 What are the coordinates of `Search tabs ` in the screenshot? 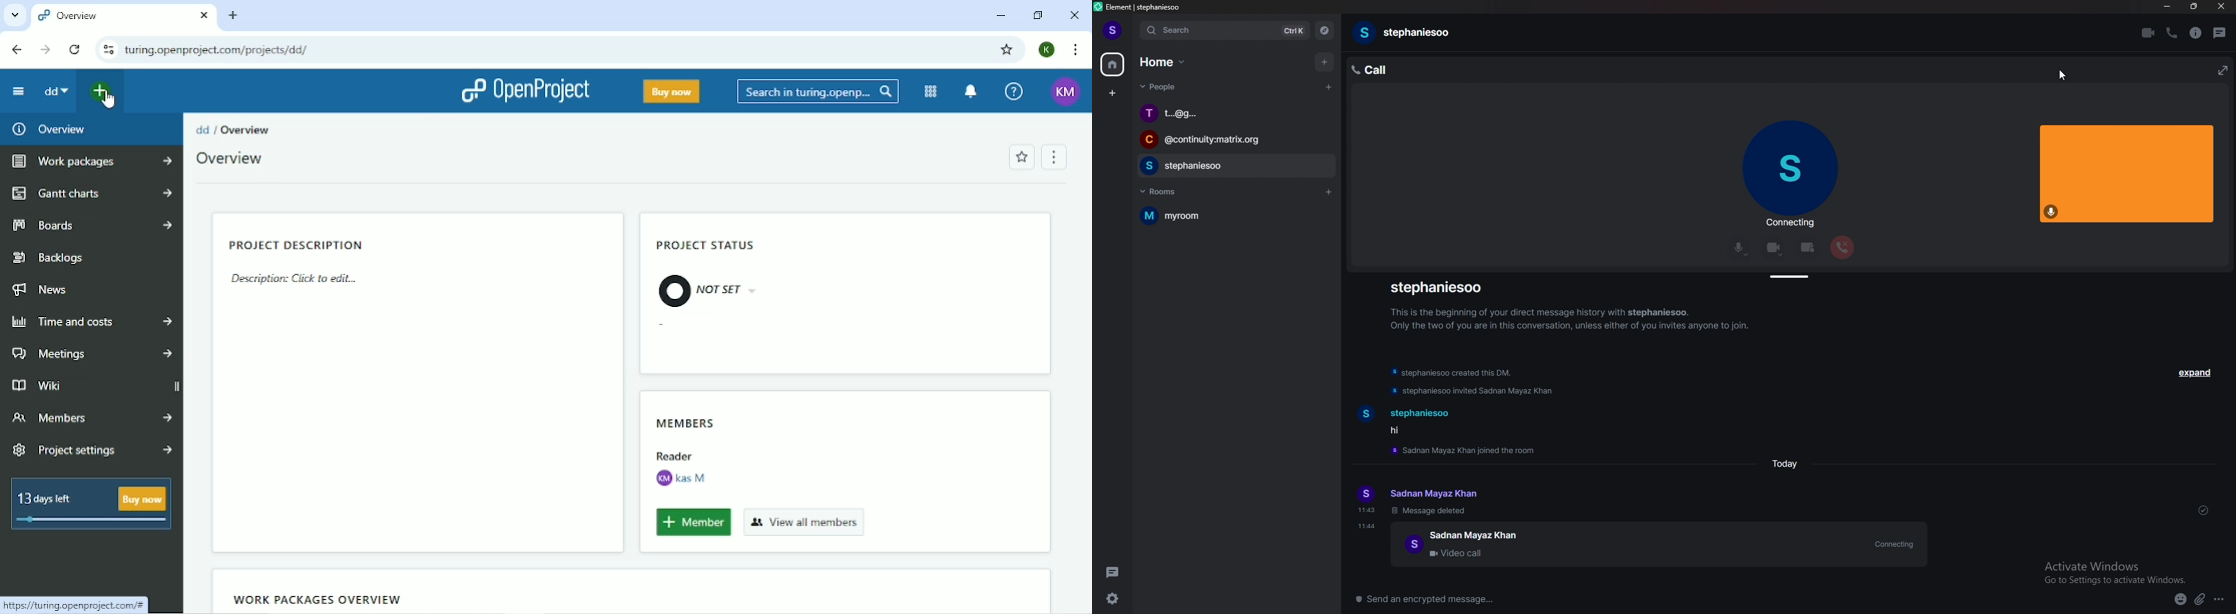 It's located at (15, 17).